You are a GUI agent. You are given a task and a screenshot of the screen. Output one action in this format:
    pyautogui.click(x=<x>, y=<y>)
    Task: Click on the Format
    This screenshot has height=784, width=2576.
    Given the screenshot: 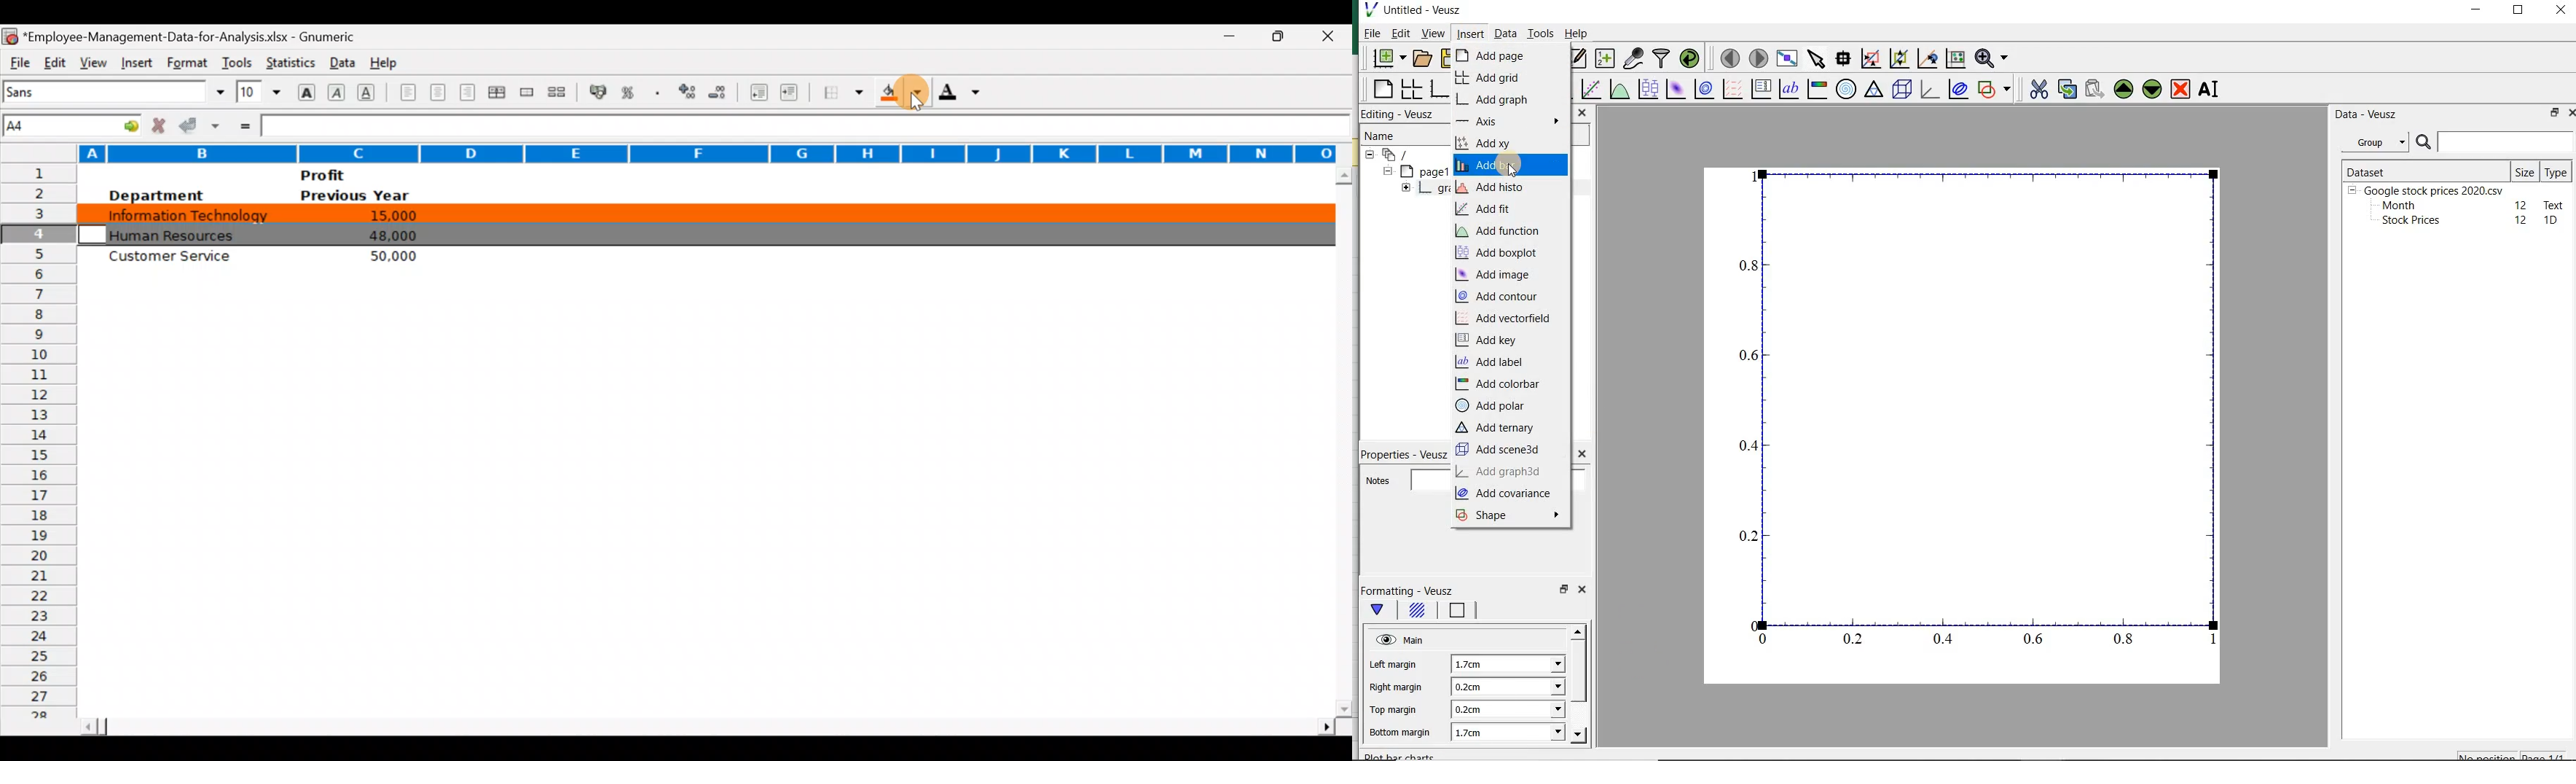 What is the action you would take?
    pyautogui.click(x=185, y=63)
    